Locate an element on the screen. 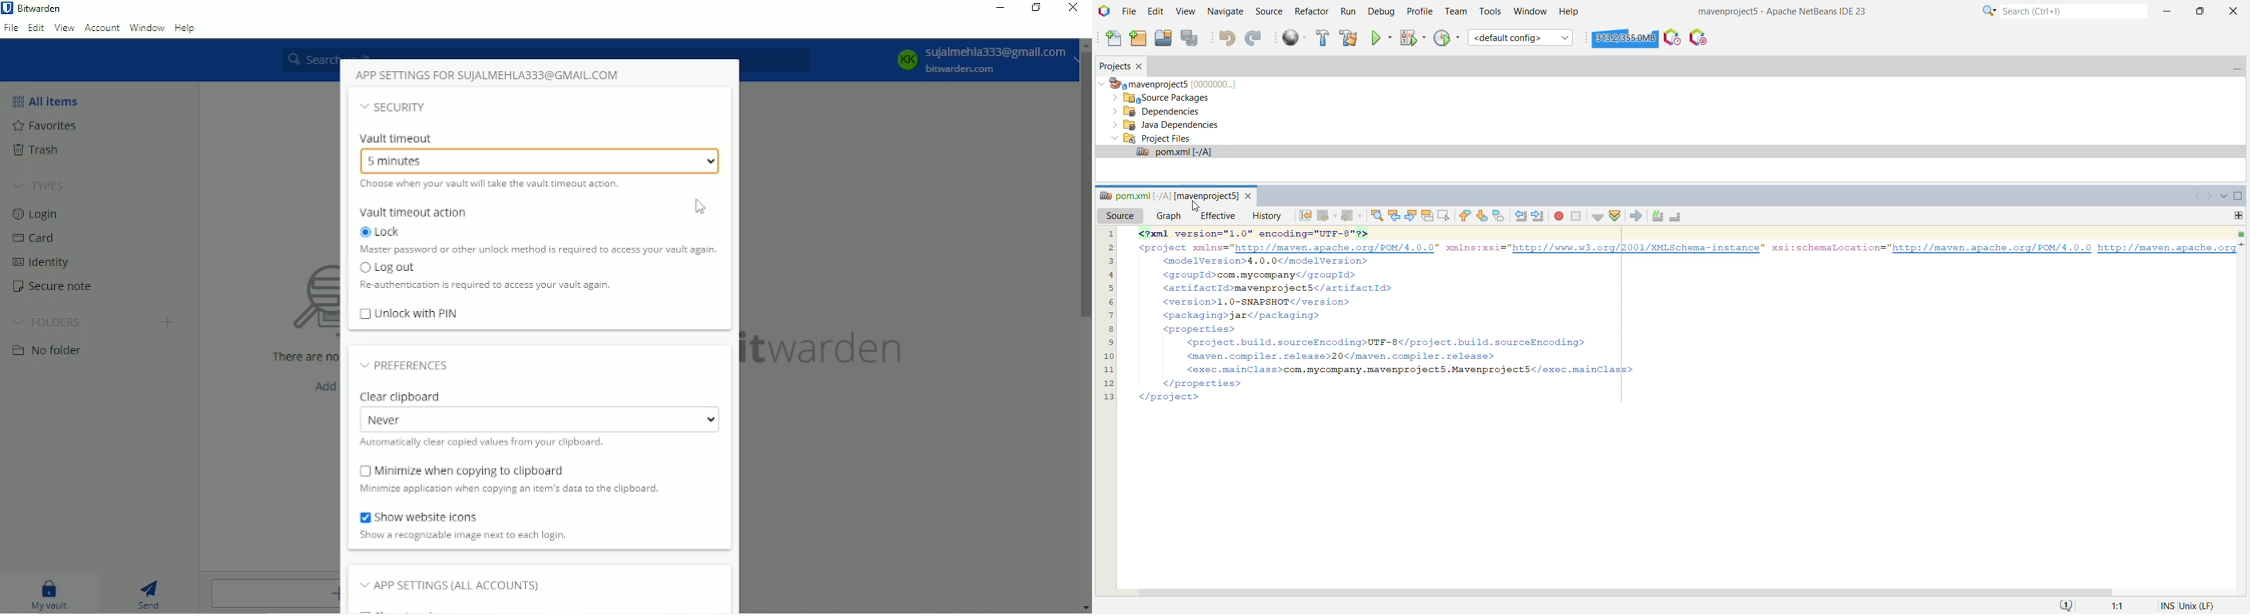  Trash is located at coordinates (37, 149).